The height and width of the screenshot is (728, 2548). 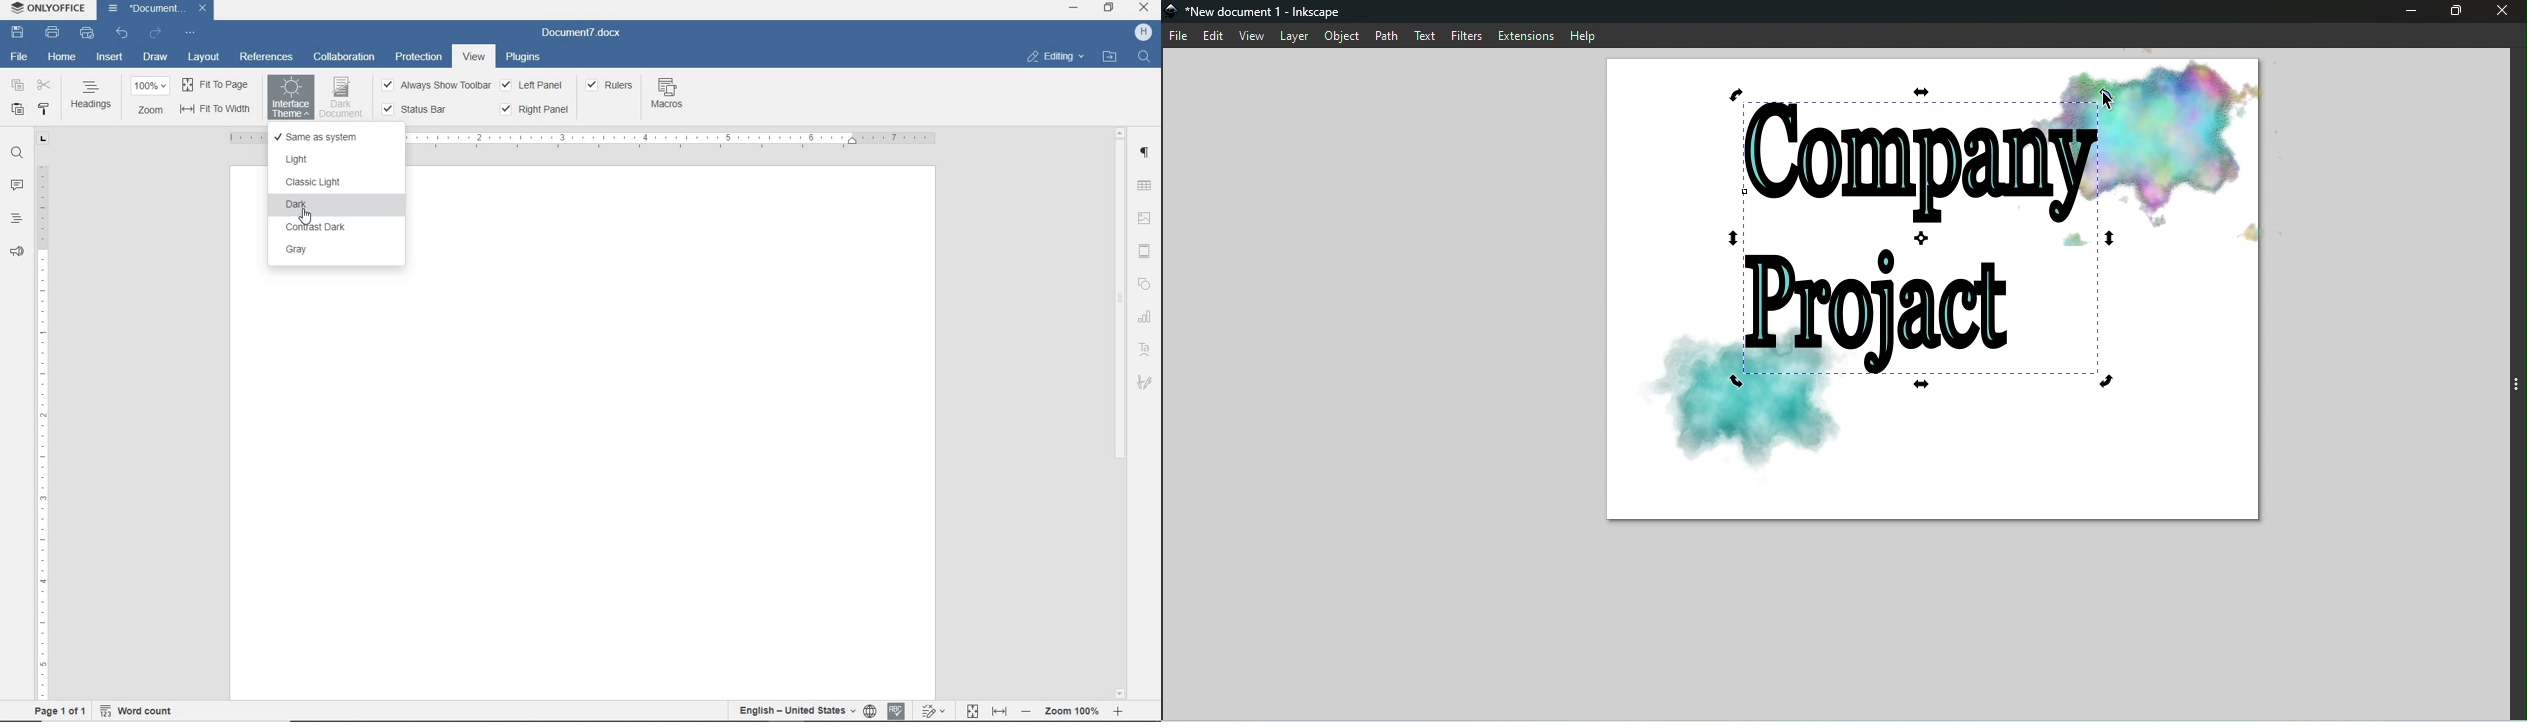 I want to click on LIGHT, so click(x=337, y=161).